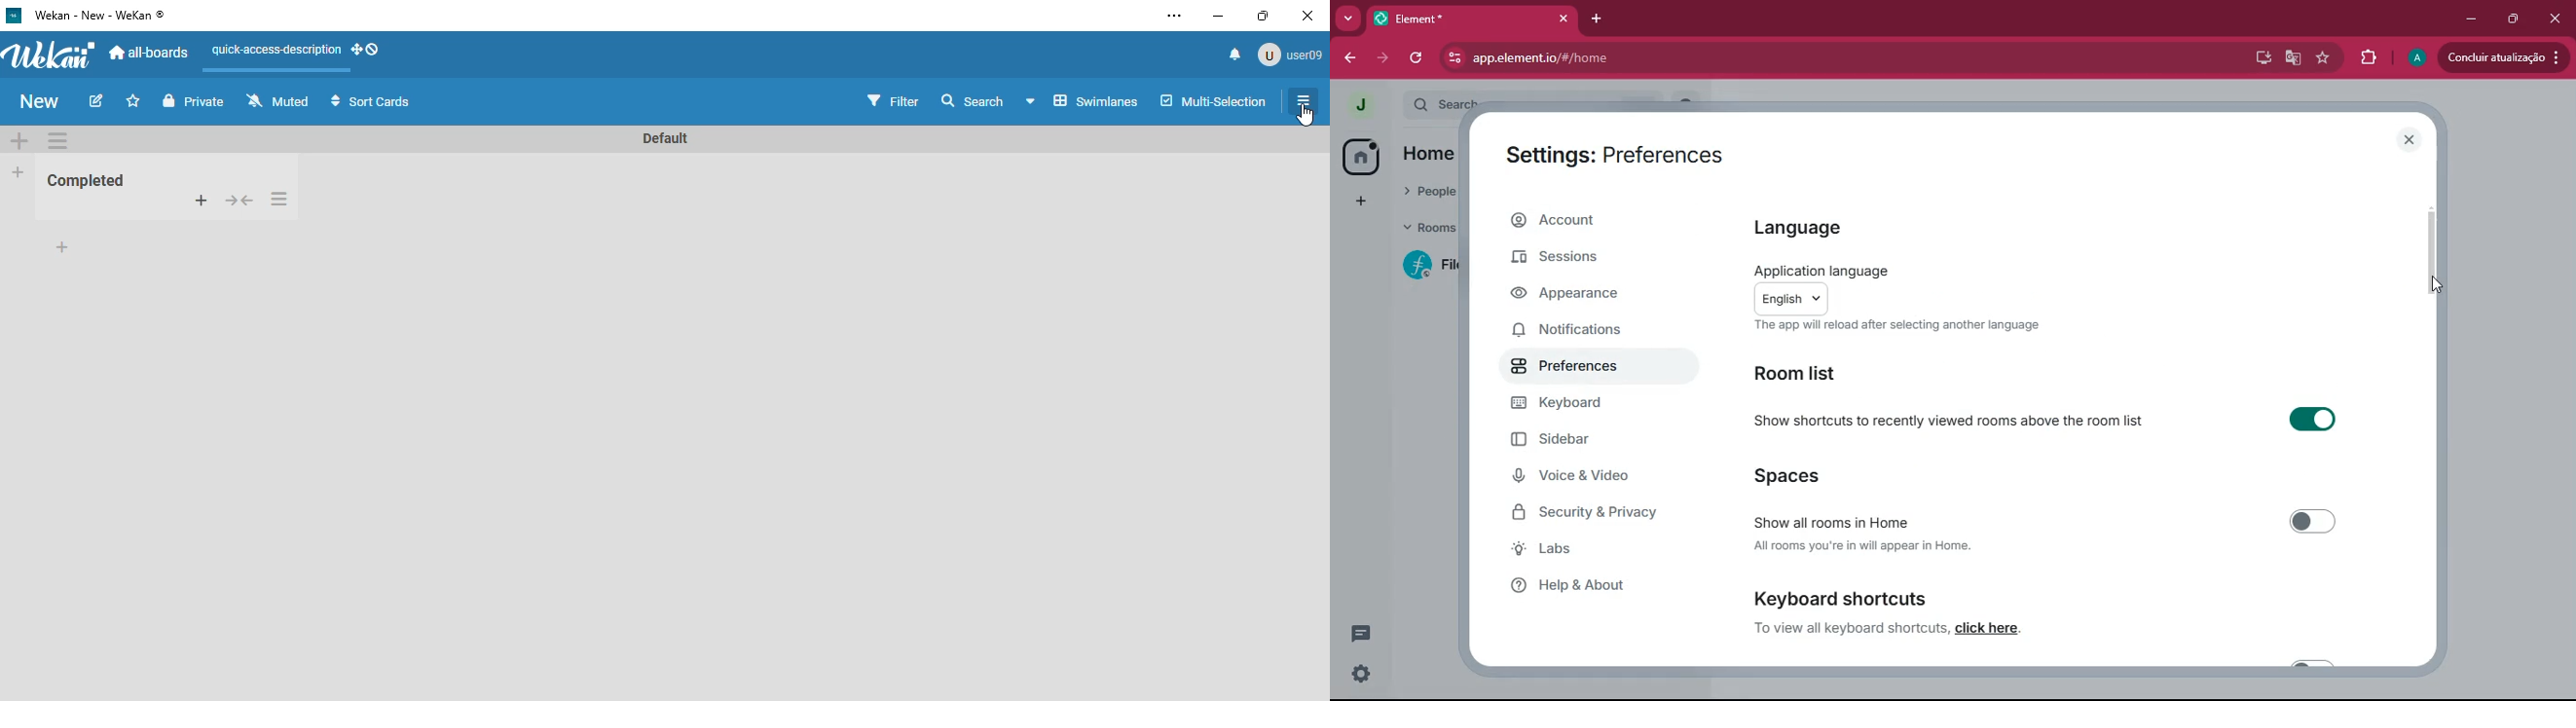  Describe the element at coordinates (1842, 594) in the screenshot. I see `keyboard shortcuts` at that location.